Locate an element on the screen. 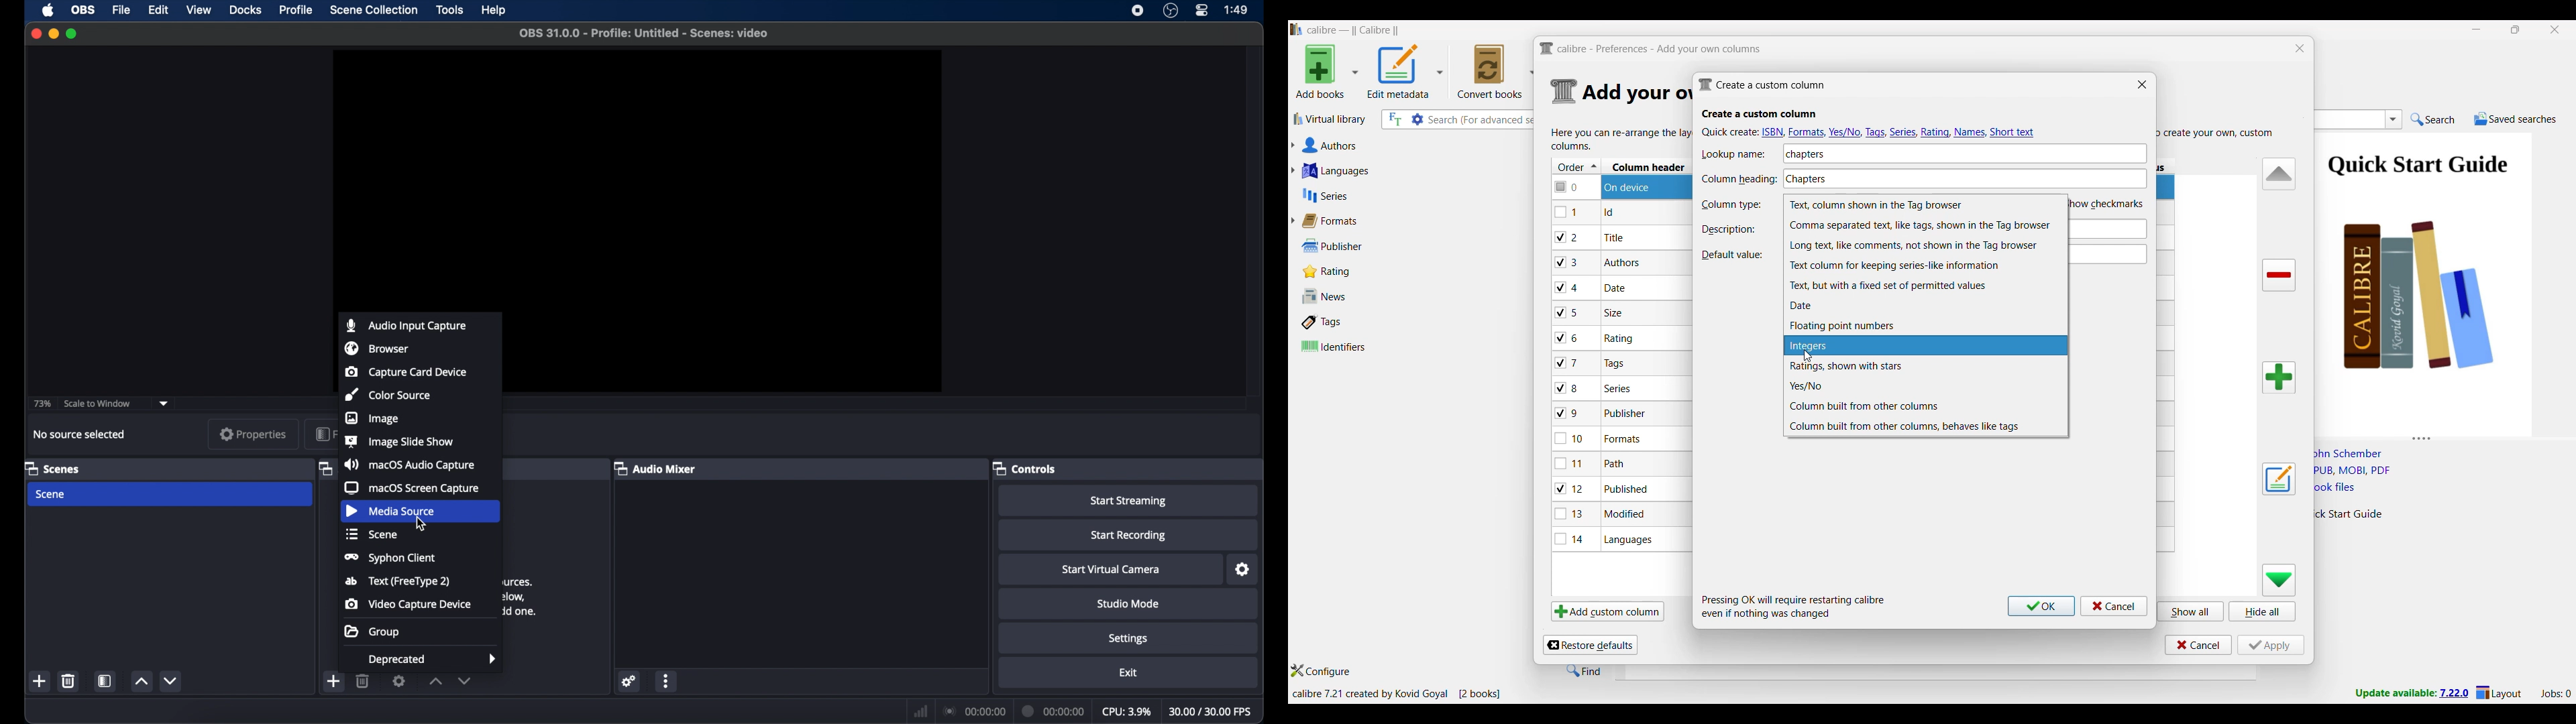 The height and width of the screenshot is (728, 2576). Yes/No is located at coordinates (1925, 386).